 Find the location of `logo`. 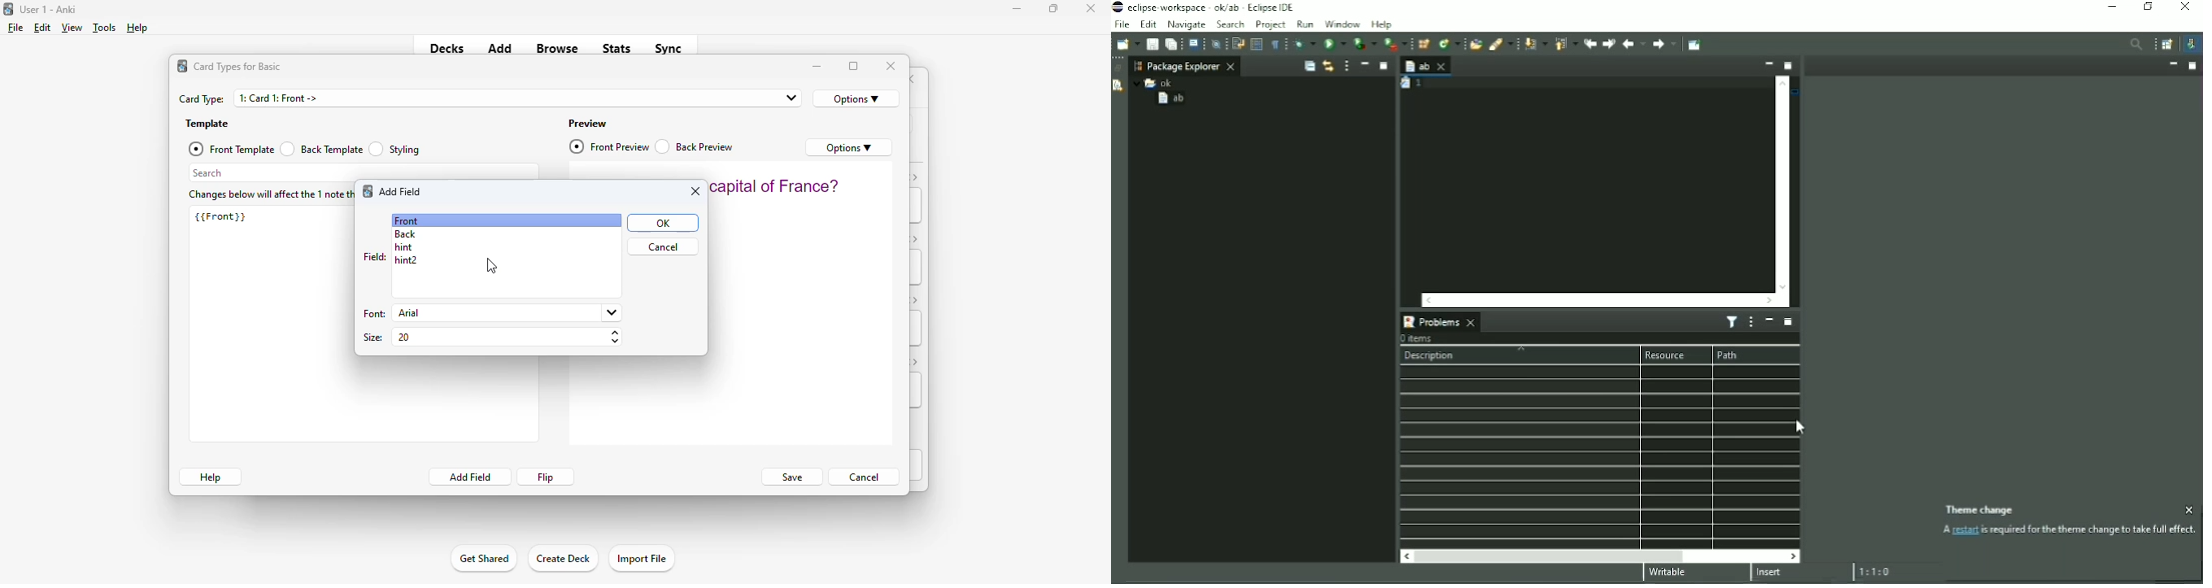

logo is located at coordinates (7, 8).